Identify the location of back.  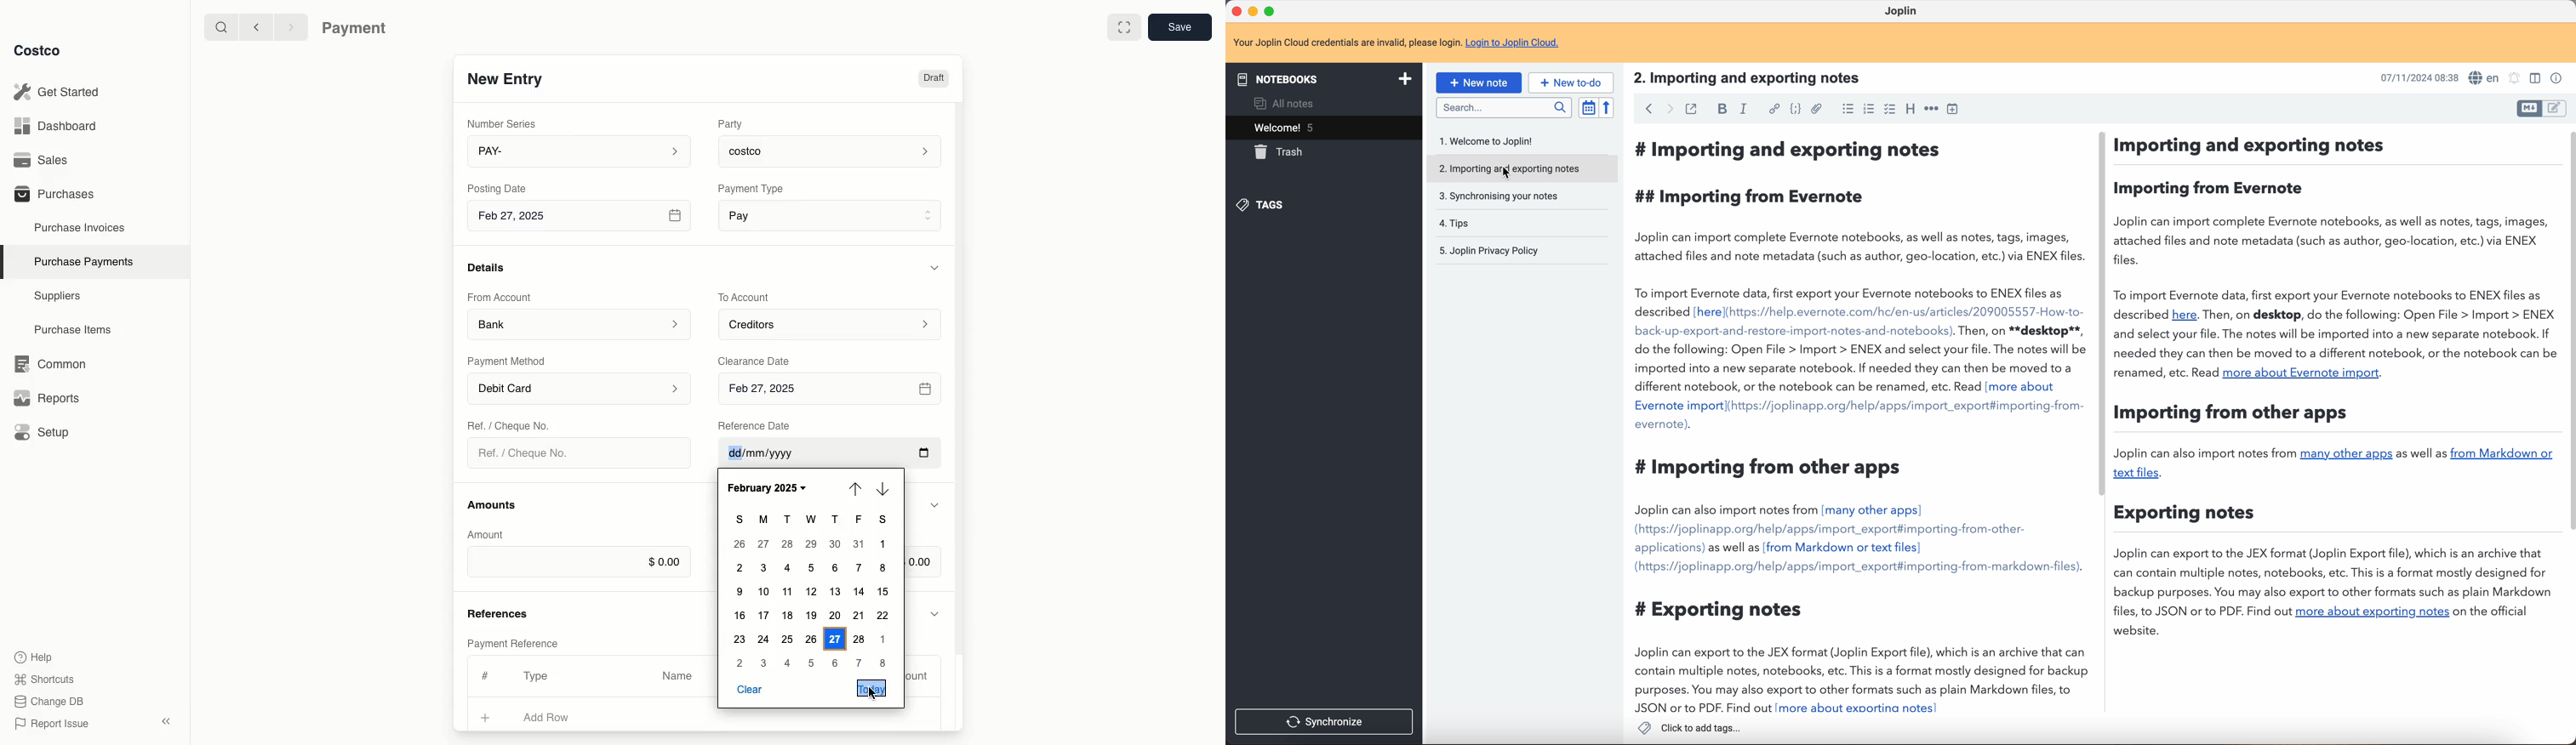
(1646, 110).